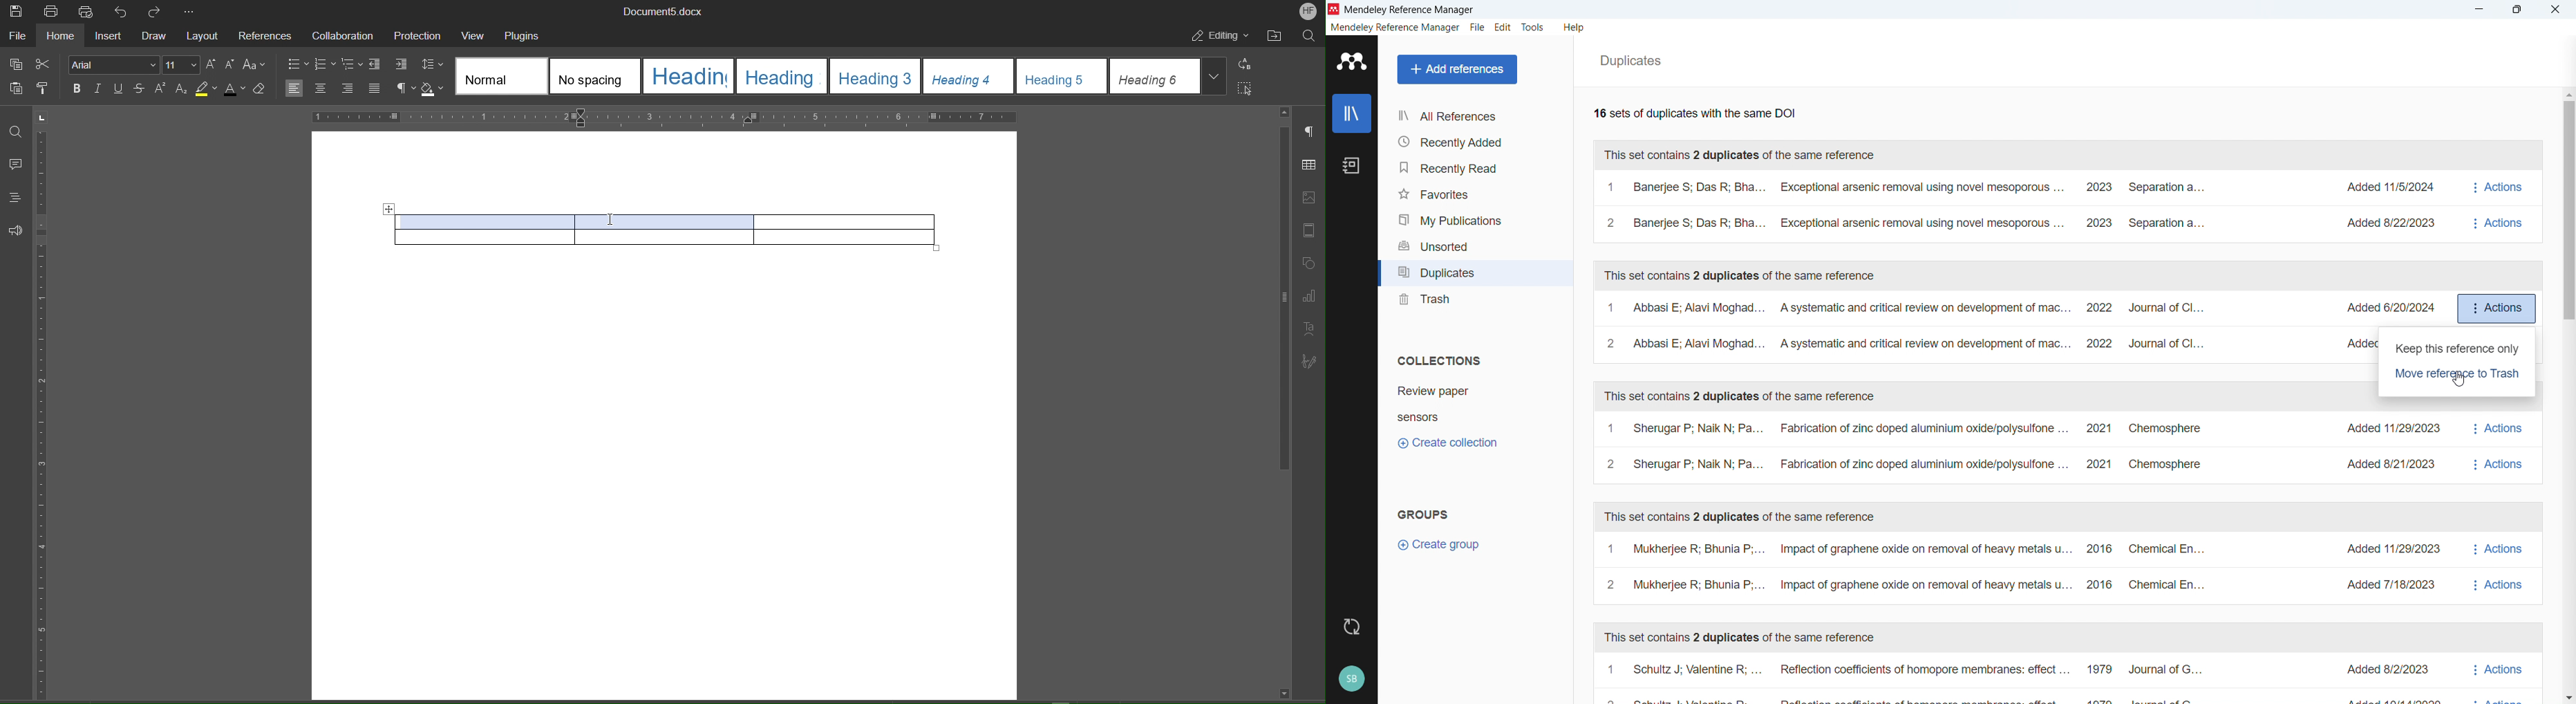  I want to click on Select All, so click(1249, 89).